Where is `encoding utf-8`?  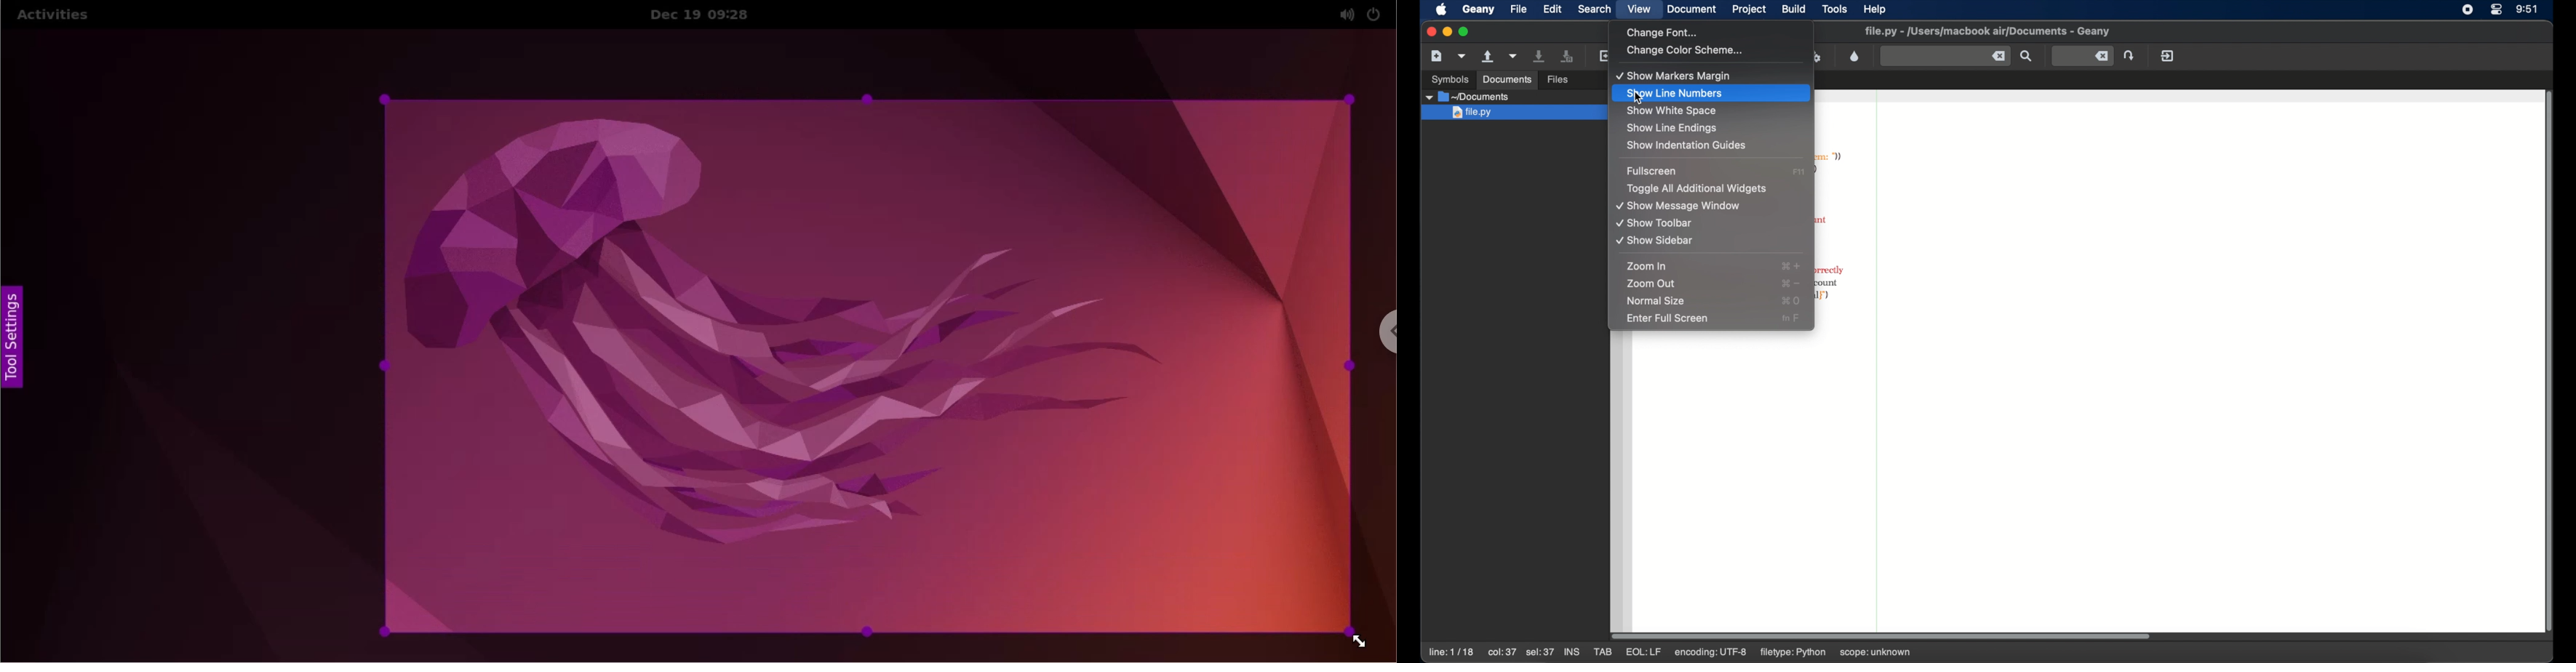 encoding utf-8 is located at coordinates (1711, 653).